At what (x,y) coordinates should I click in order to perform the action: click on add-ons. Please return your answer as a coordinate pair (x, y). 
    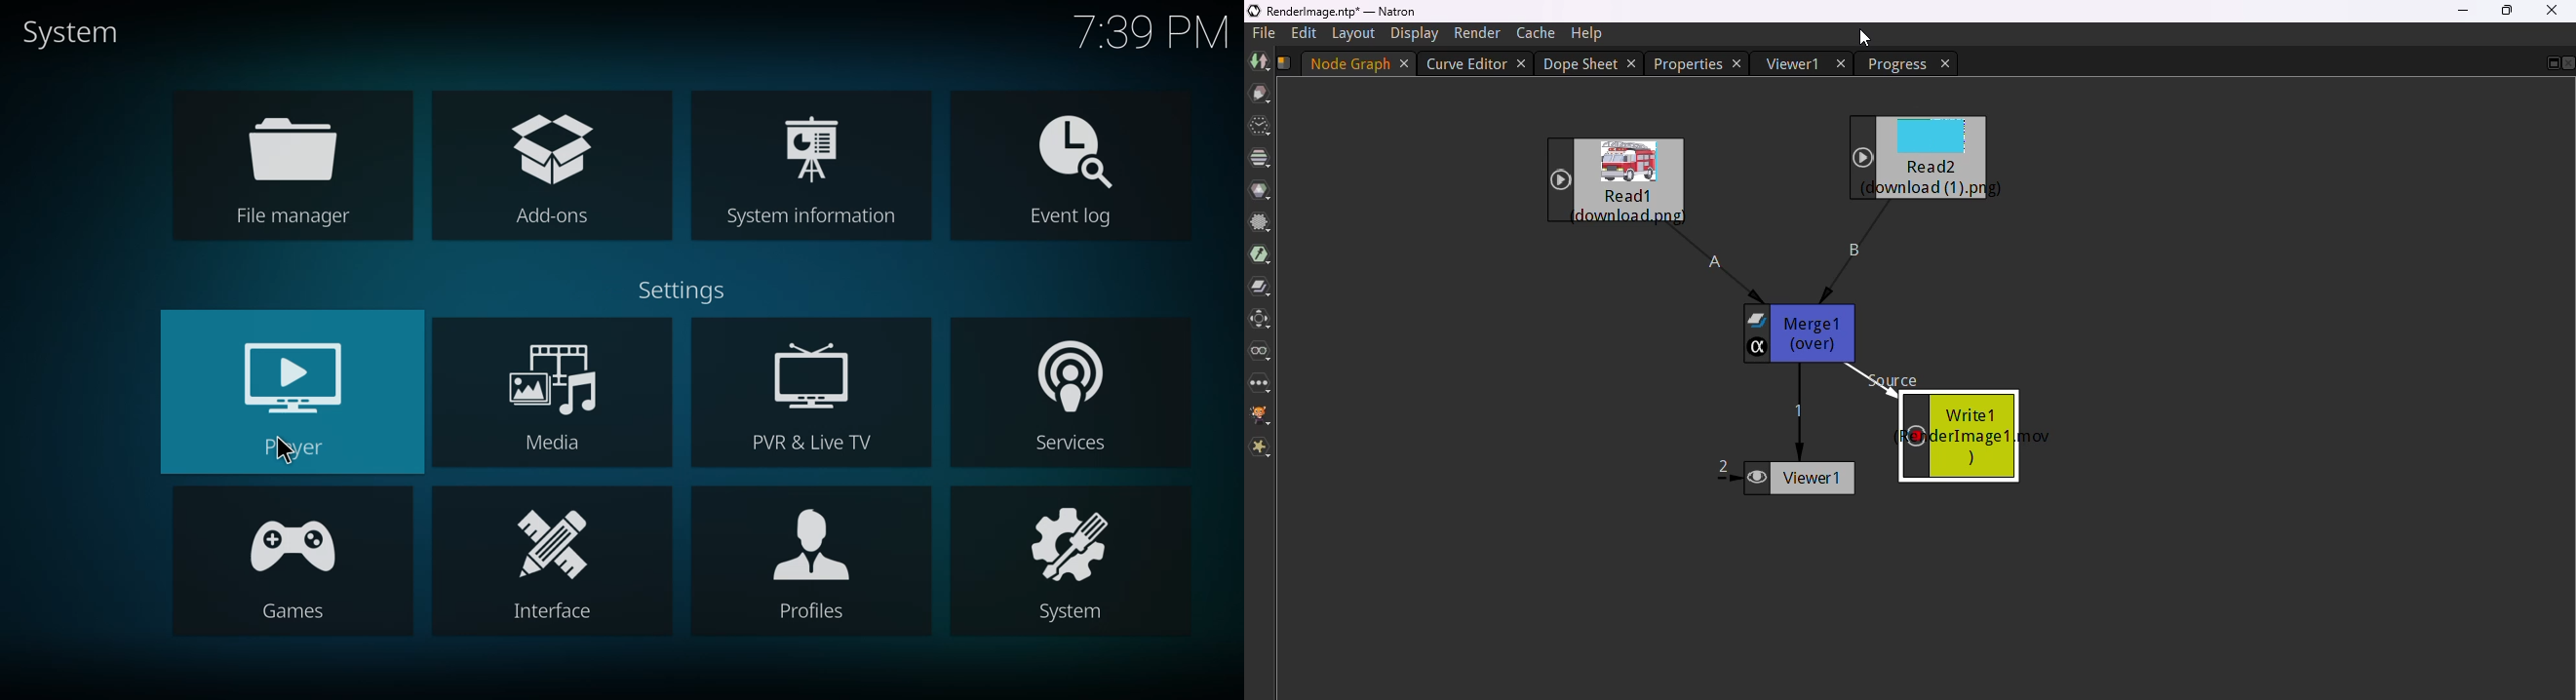
    Looking at the image, I should click on (546, 163).